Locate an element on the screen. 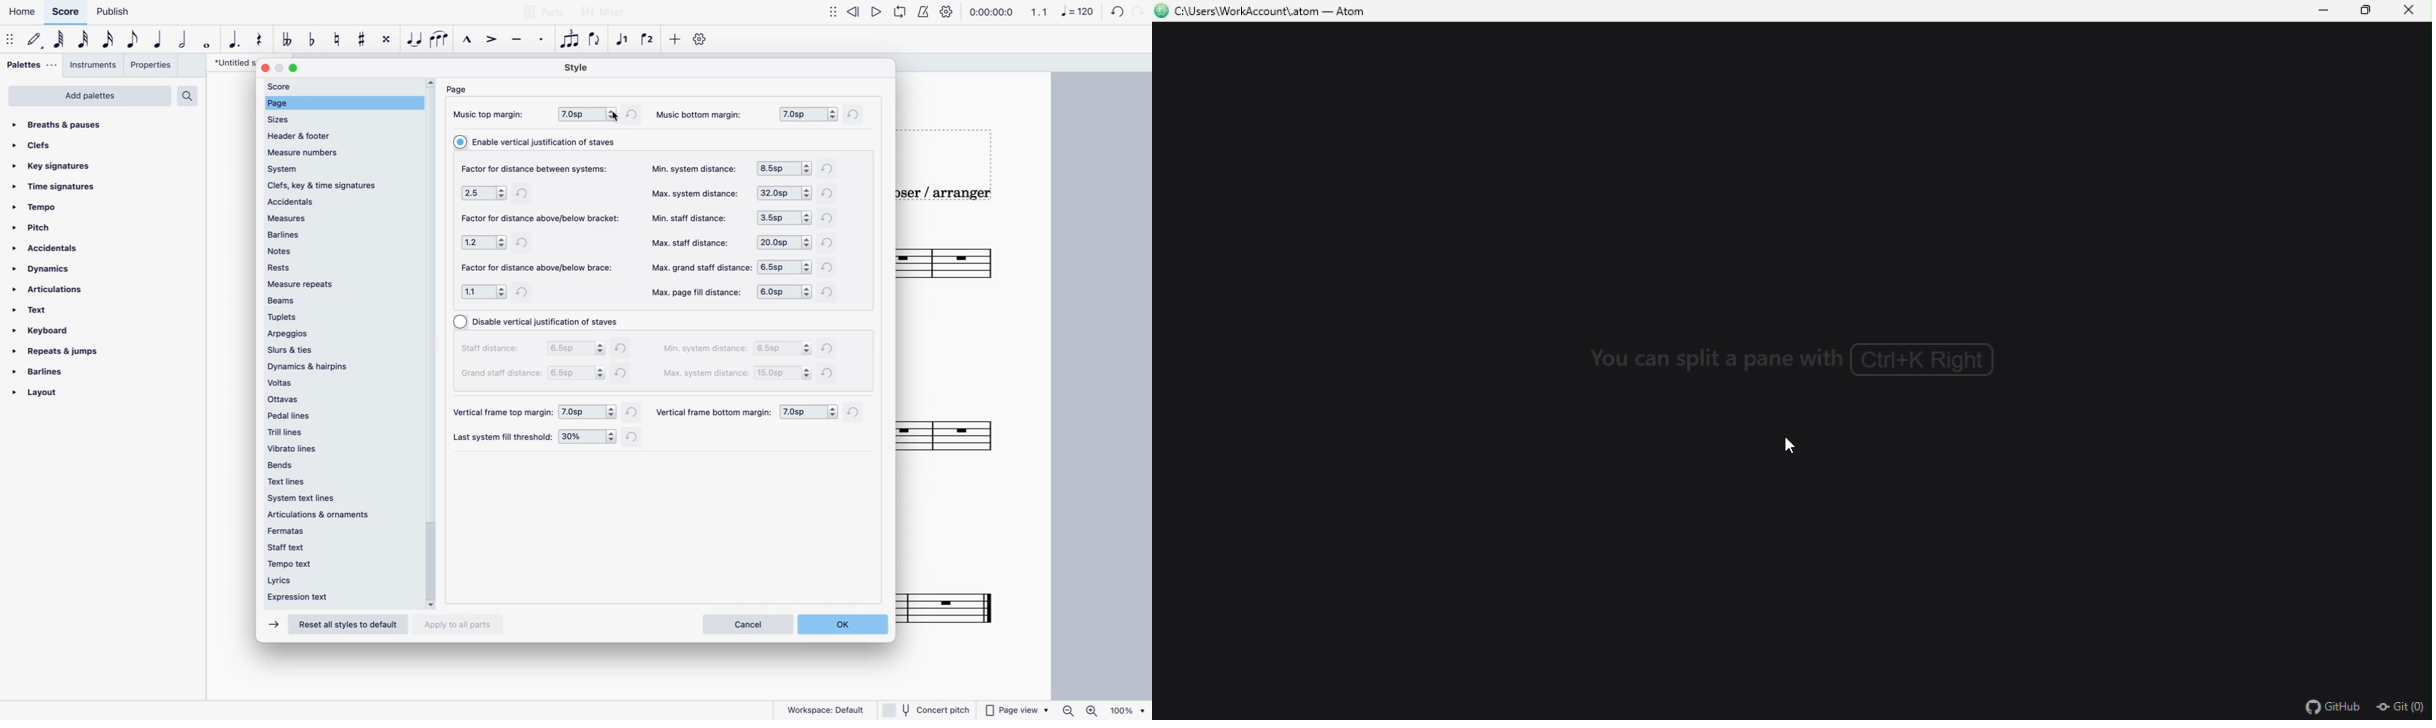 This screenshot has width=2436, height=728. score is located at coordinates (65, 12).